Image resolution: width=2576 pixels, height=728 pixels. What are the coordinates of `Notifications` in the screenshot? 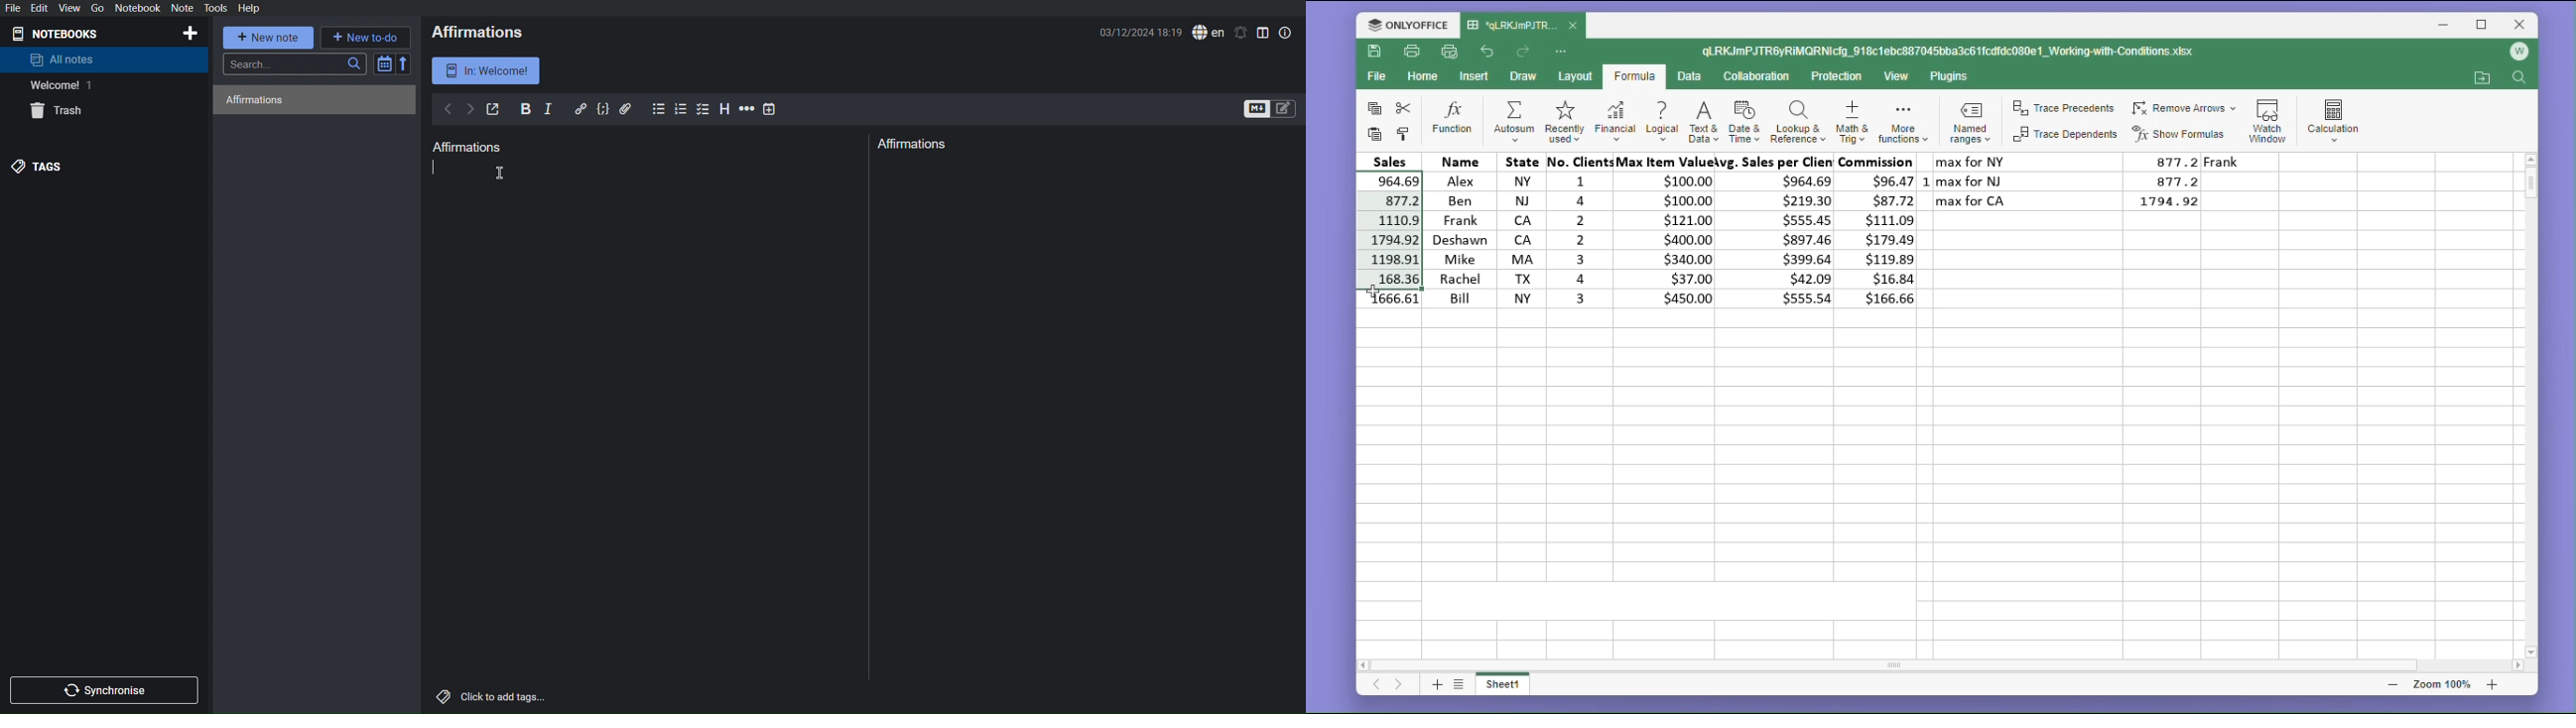 It's located at (1241, 33).